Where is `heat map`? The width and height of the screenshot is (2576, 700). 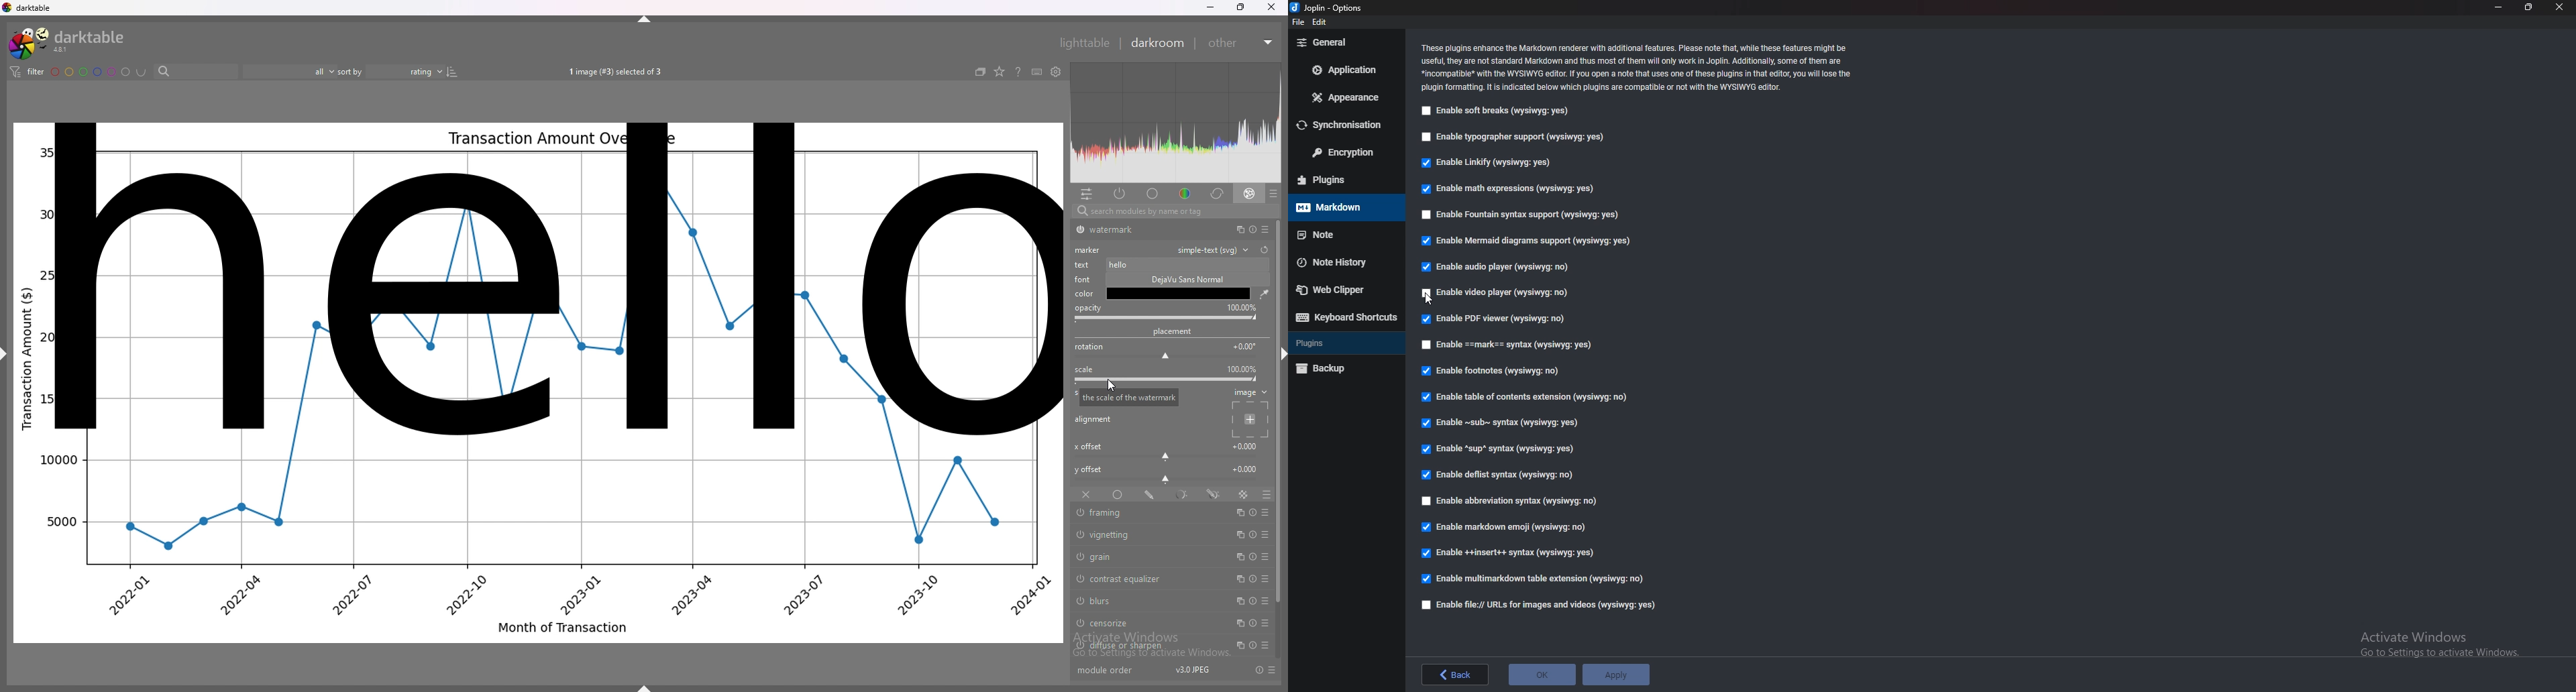
heat map is located at coordinates (1175, 123).